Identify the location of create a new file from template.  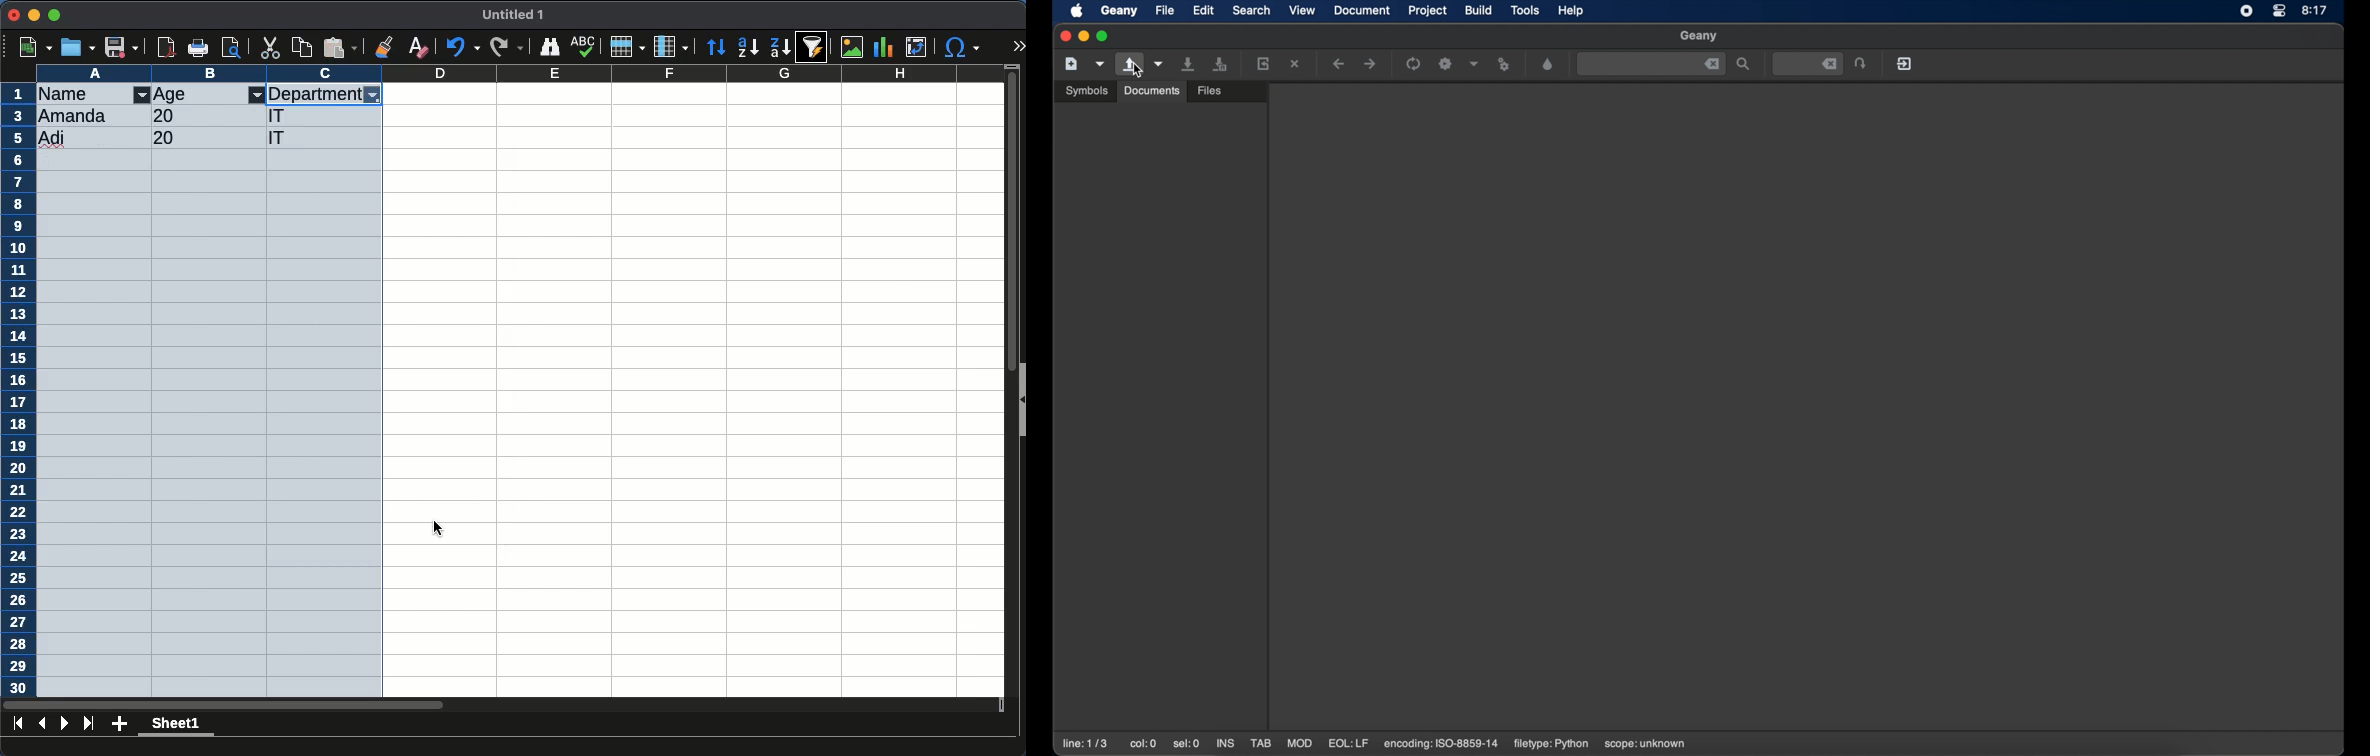
(1100, 64).